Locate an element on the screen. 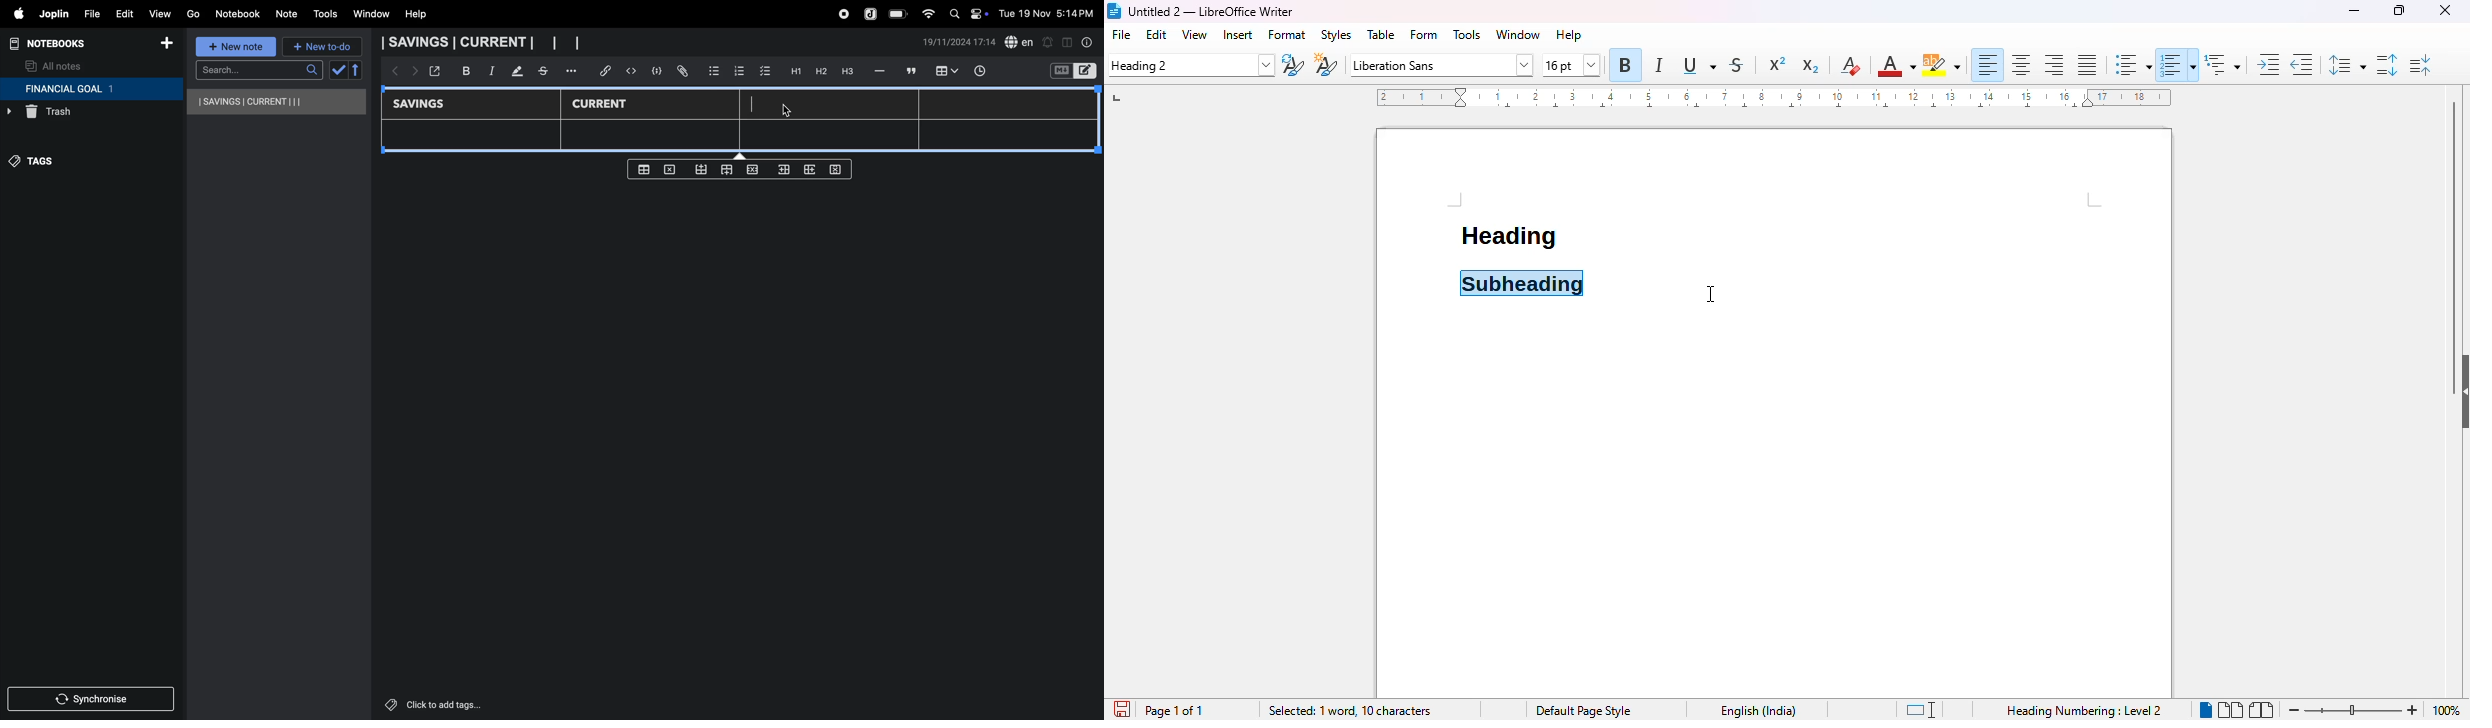  close is located at coordinates (2445, 10).